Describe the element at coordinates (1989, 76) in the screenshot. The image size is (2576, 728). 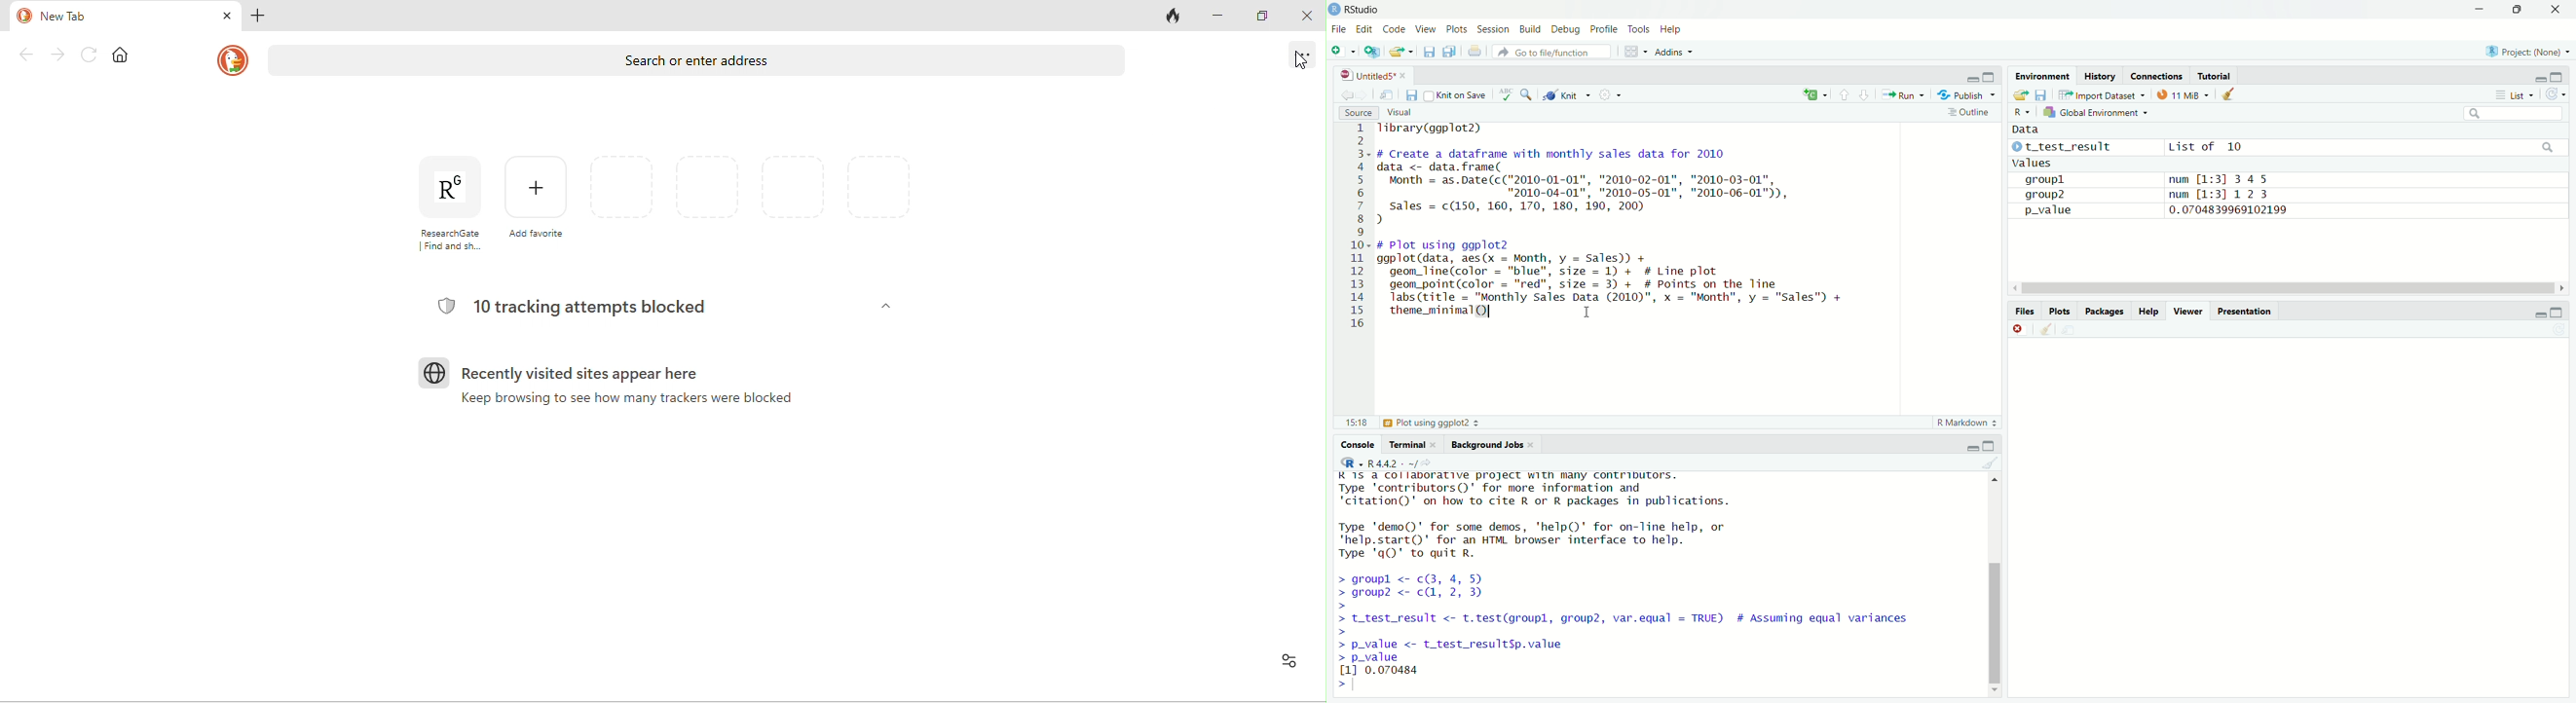
I see `maximise` at that location.